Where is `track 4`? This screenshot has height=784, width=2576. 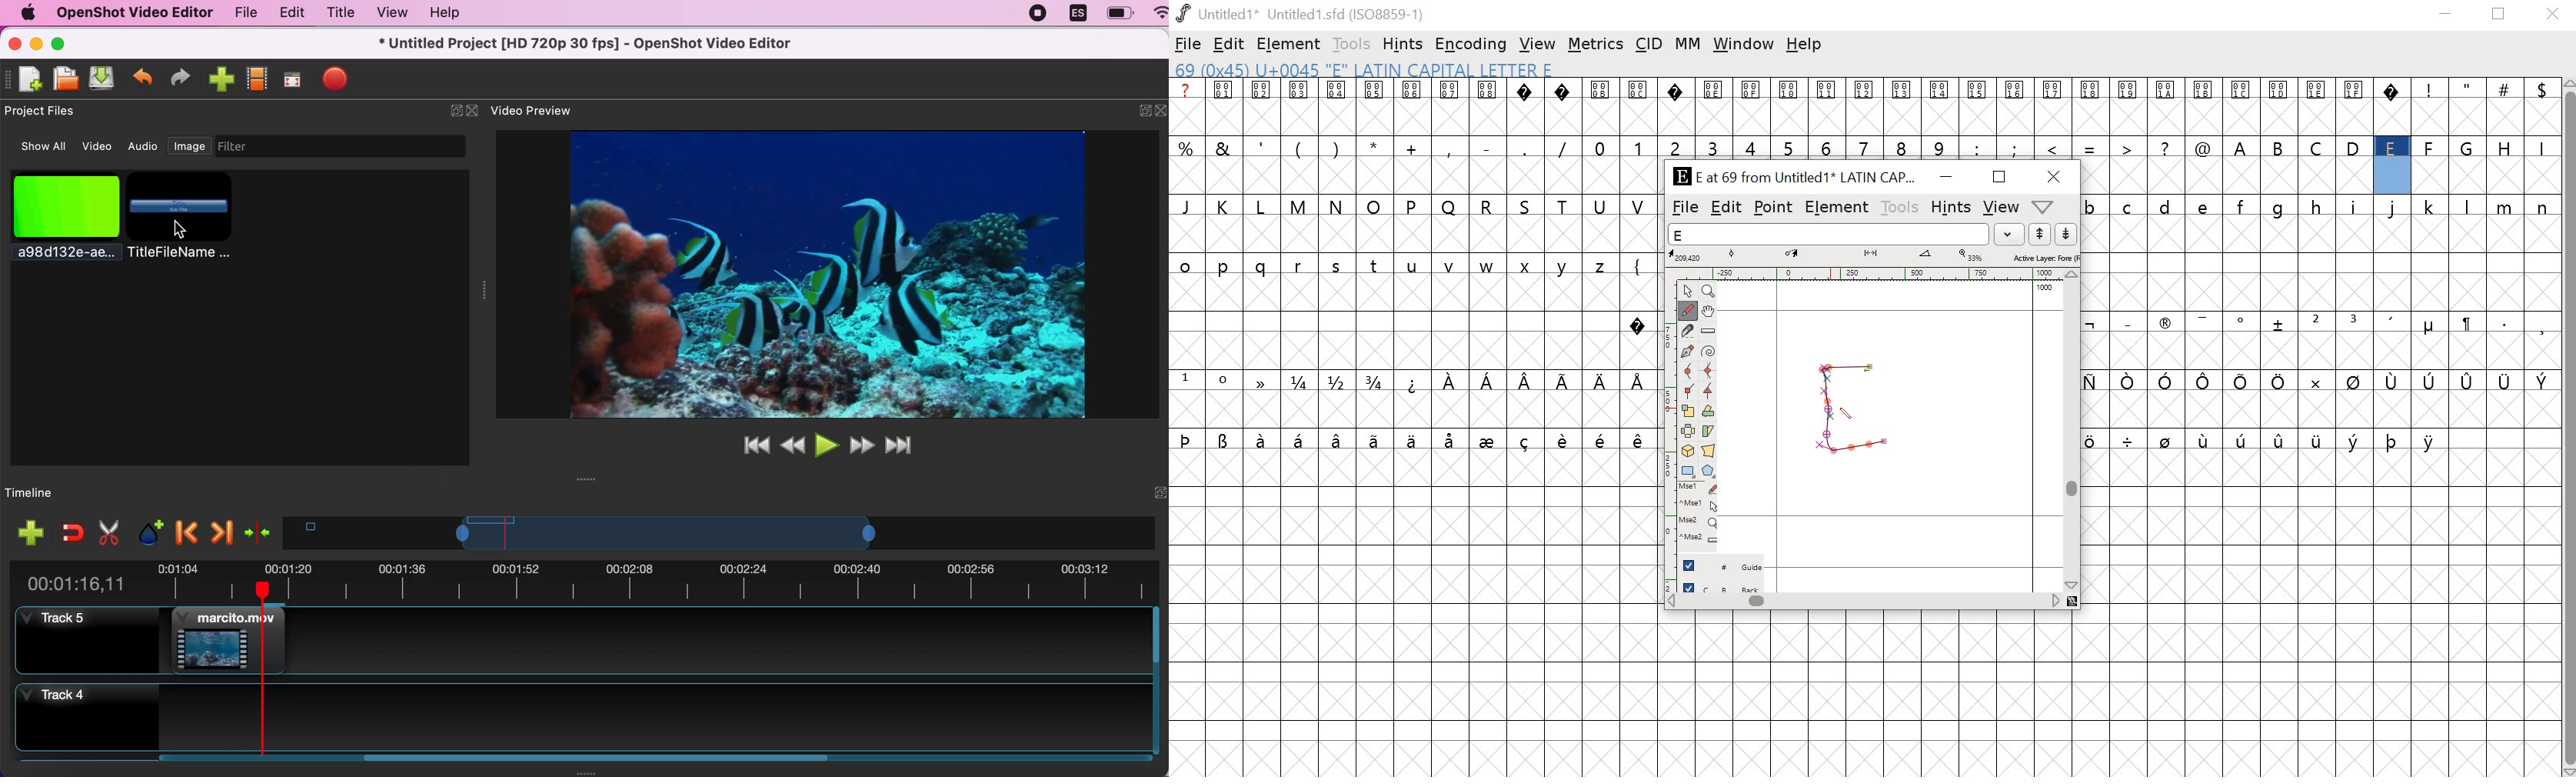 track 4 is located at coordinates (579, 719).